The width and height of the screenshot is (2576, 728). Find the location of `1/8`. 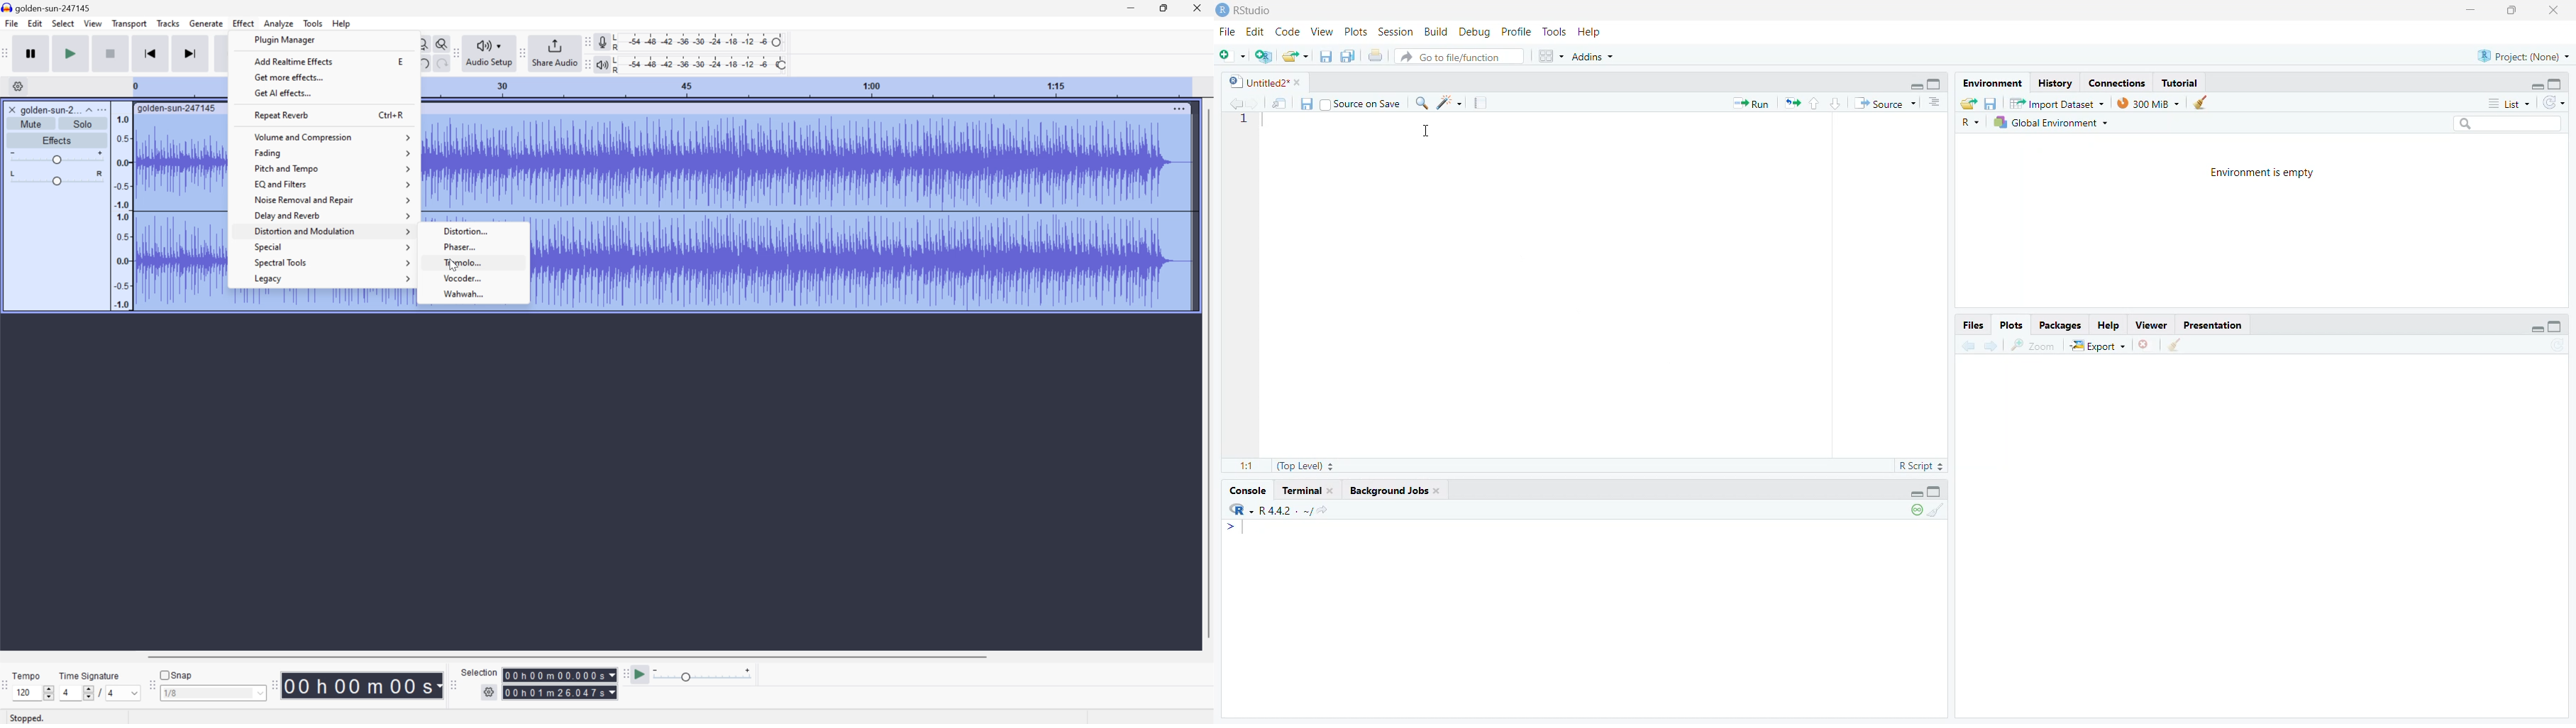

1/8 is located at coordinates (212, 693).